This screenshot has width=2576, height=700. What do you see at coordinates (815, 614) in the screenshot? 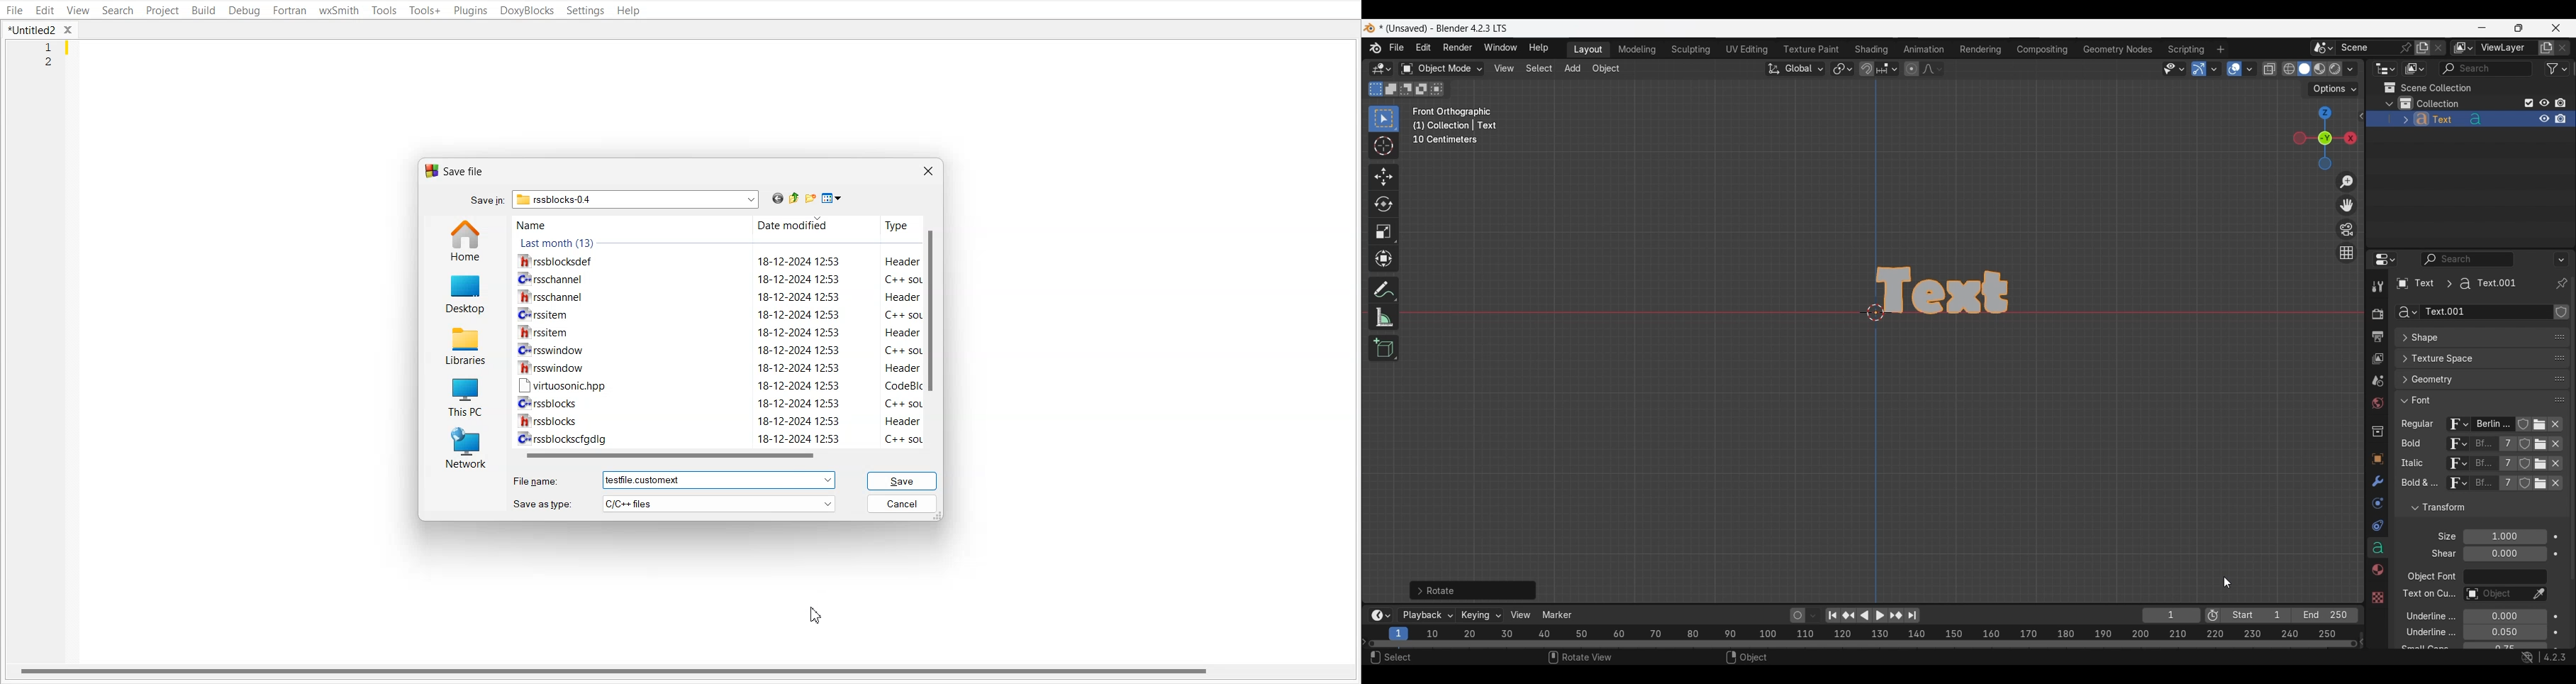
I see `Cursor` at bounding box center [815, 614].